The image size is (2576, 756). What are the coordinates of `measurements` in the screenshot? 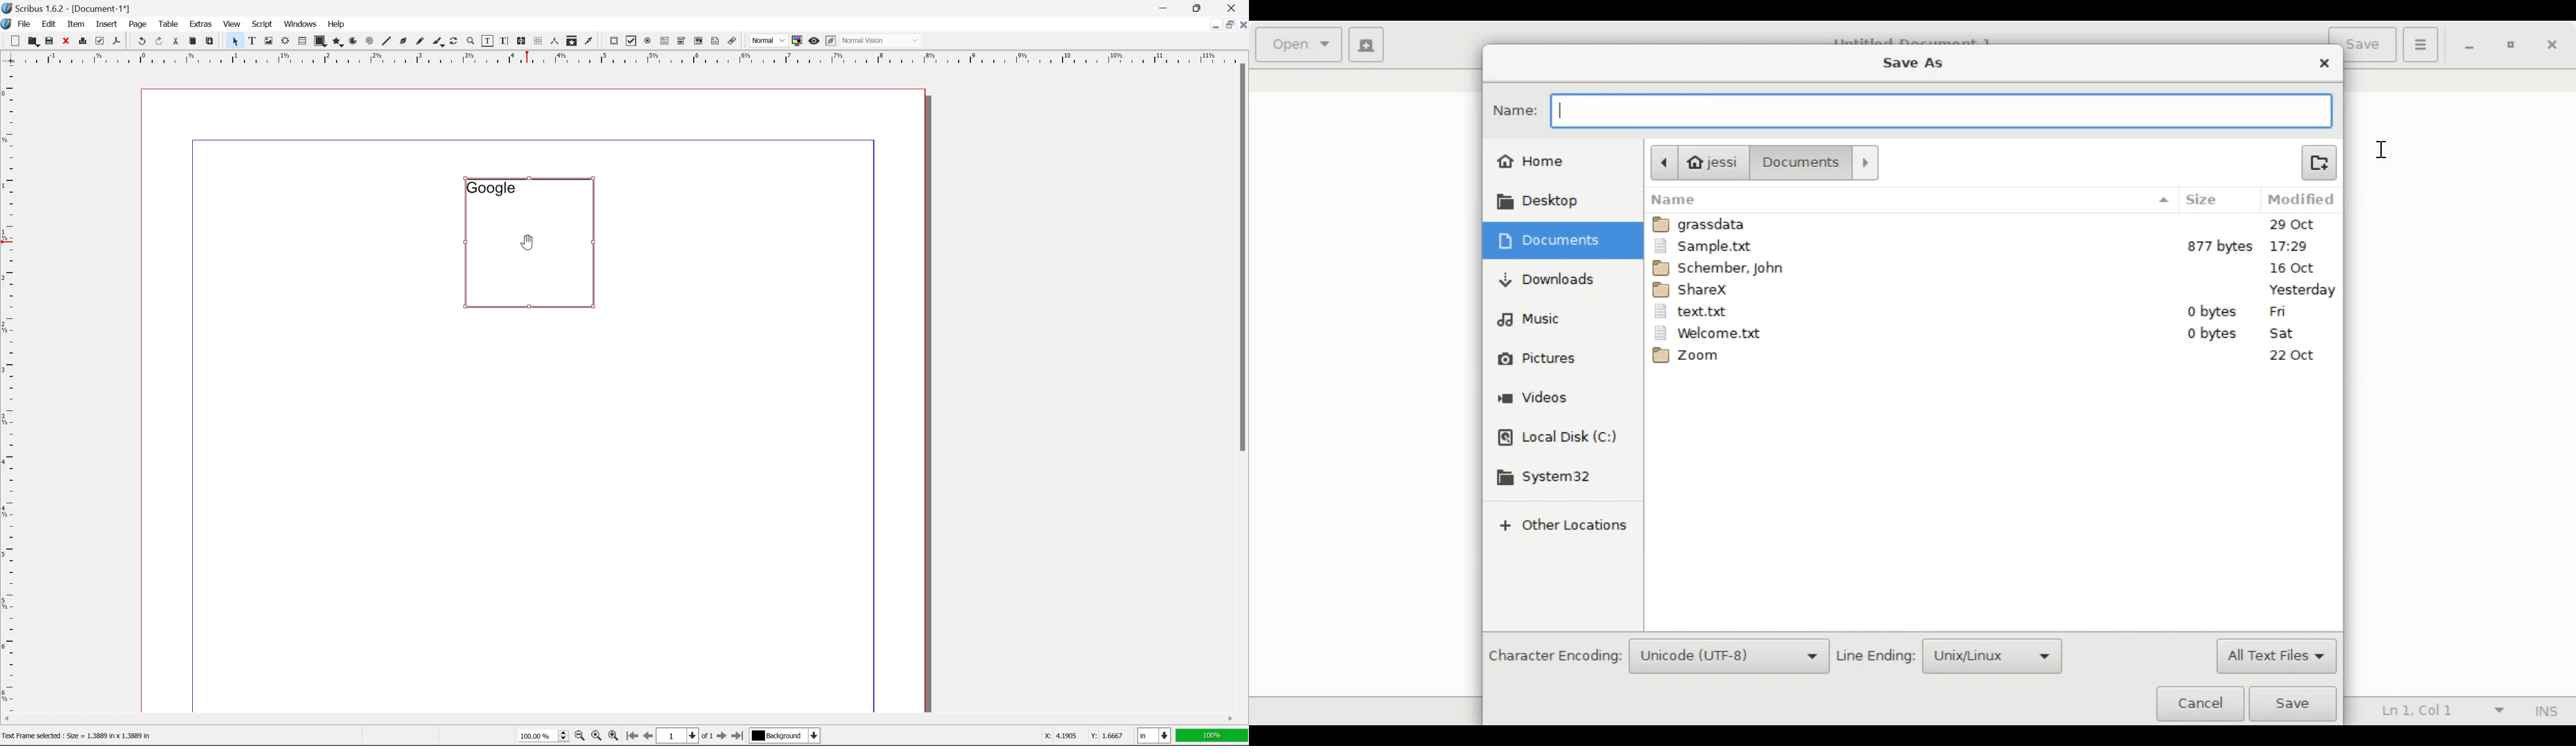 It's located at (554, 41).